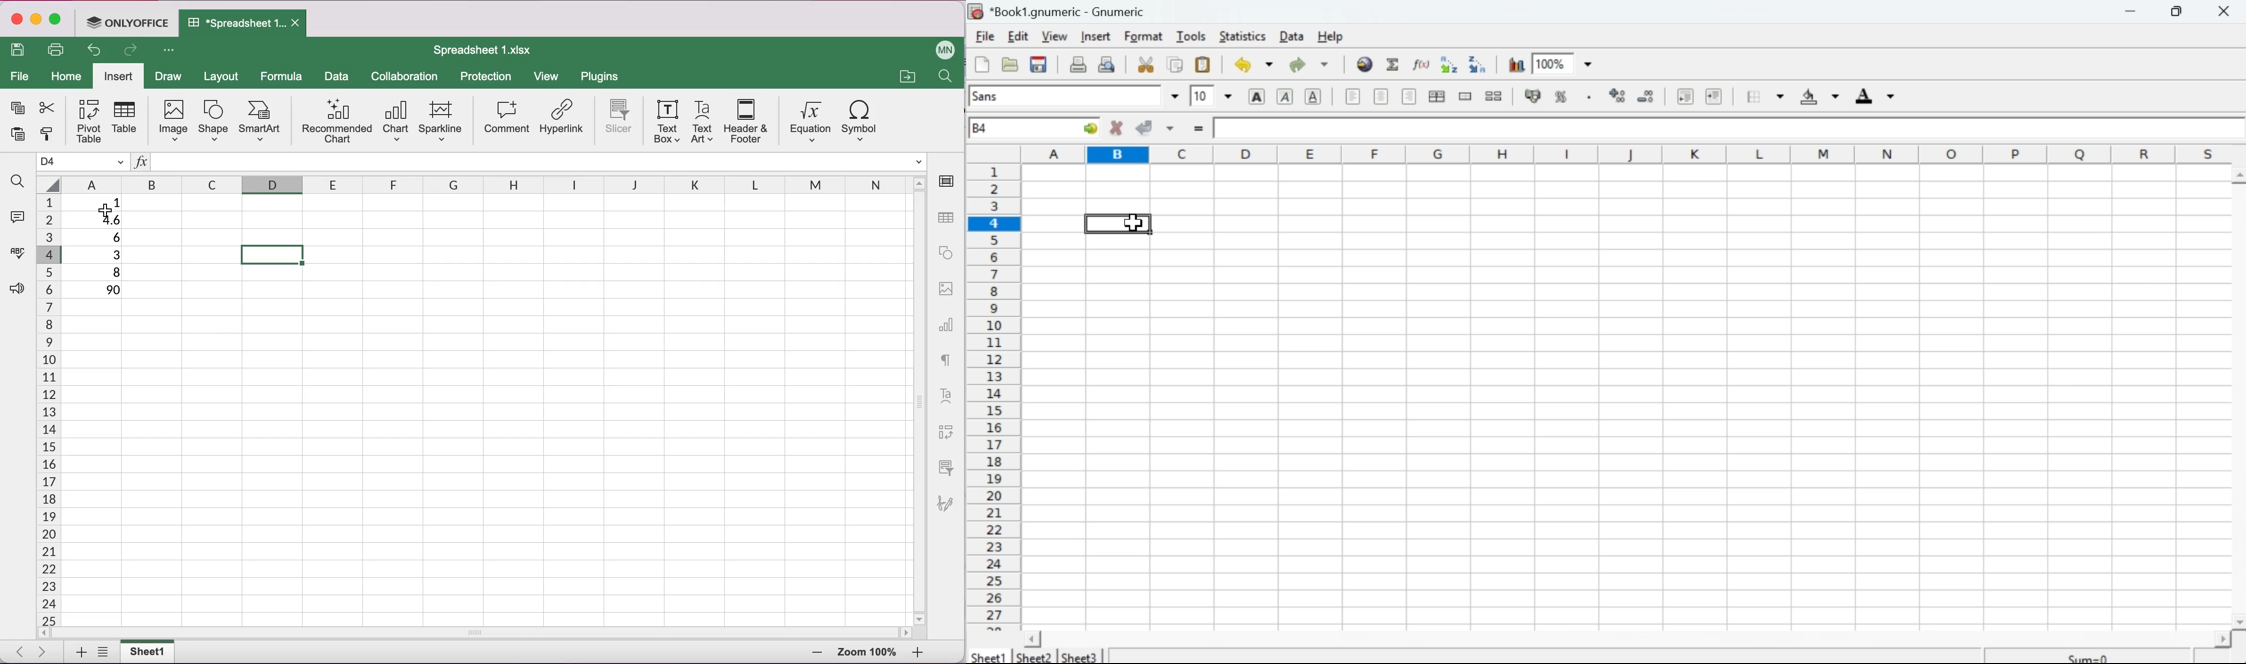 This screenshot has height=672, width=2268. Describe the element at coordinates (947, 435) in the screenshot. I see `pivot table` at that location.